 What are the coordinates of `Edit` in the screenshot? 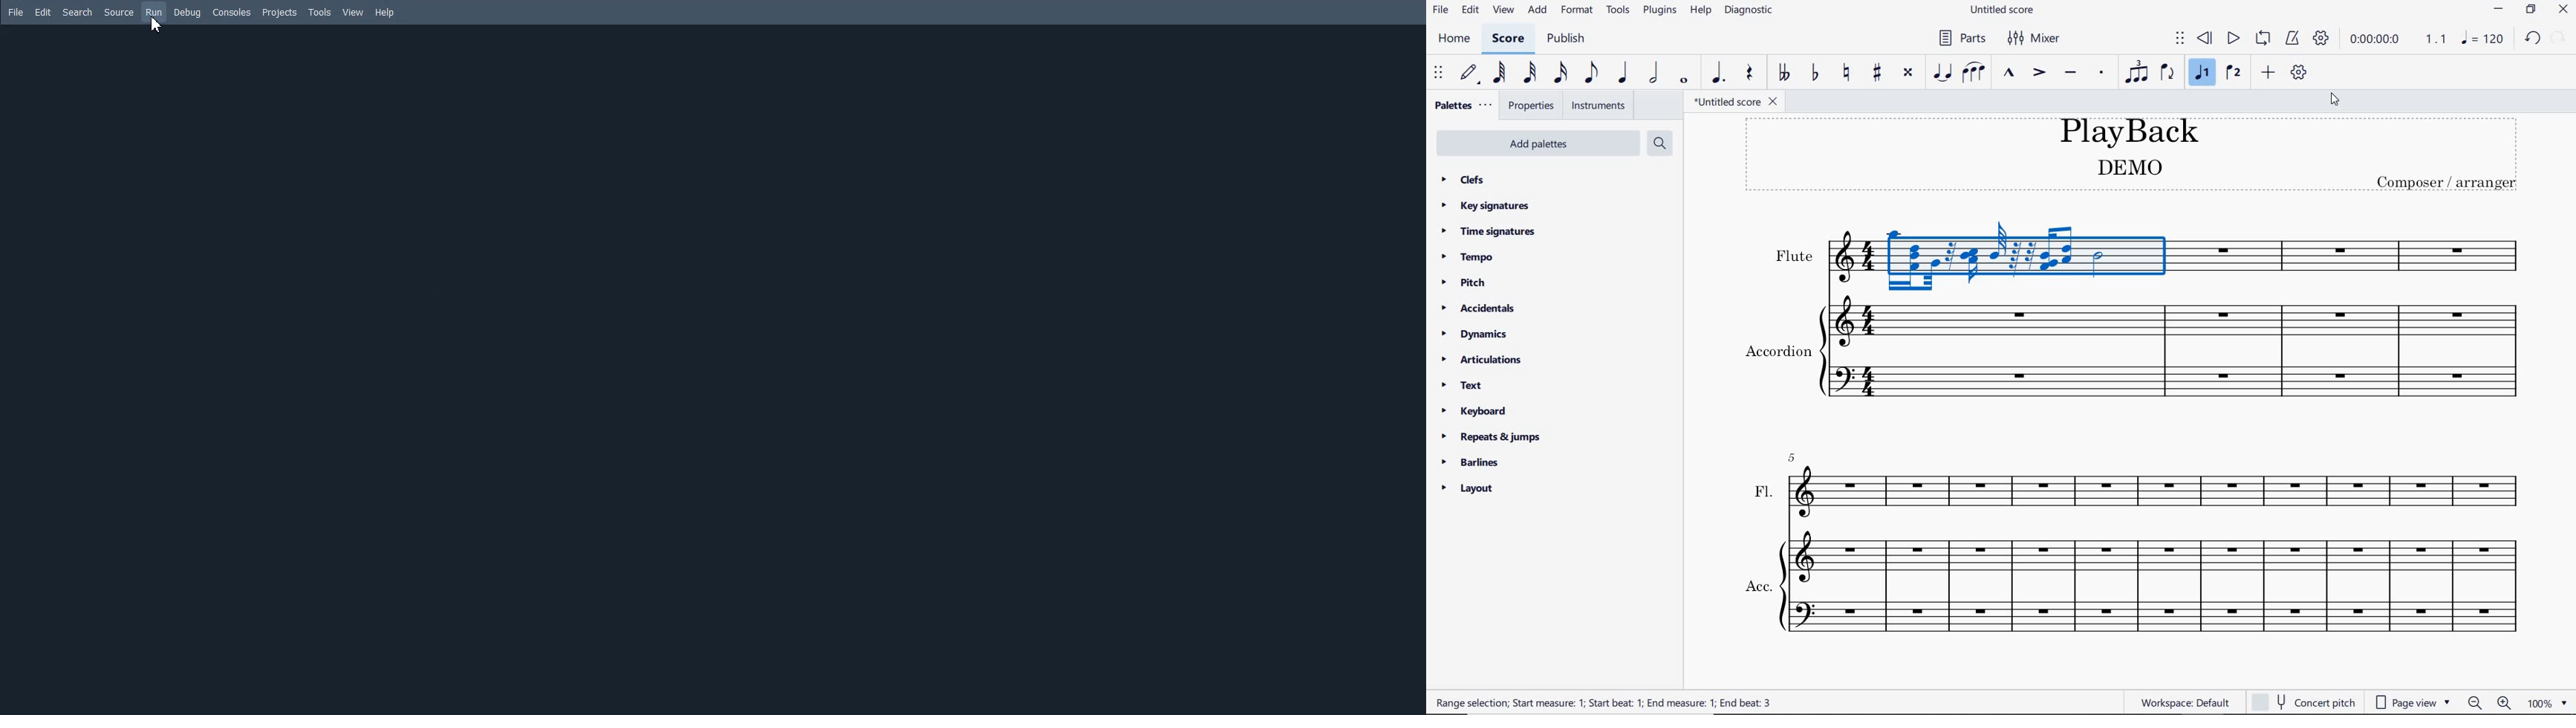 It's located at (44, 13).